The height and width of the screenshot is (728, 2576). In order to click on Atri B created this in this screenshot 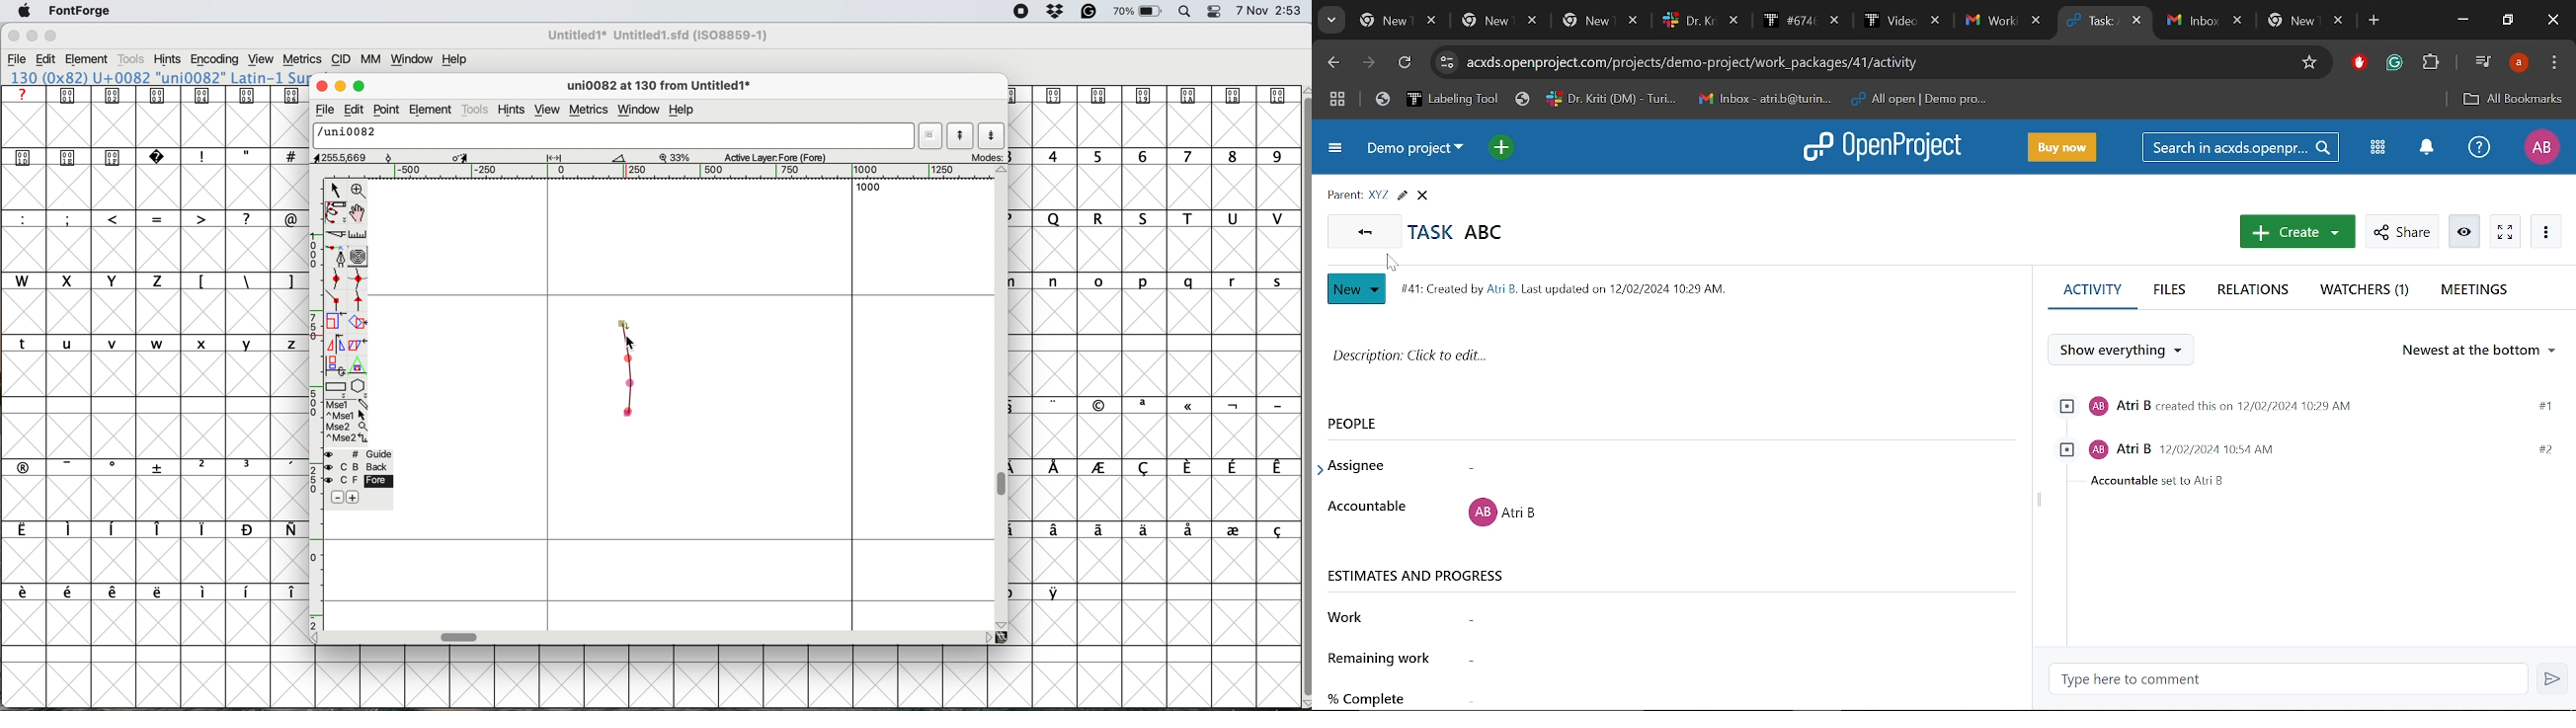, I will do `click(2299, 405)`.